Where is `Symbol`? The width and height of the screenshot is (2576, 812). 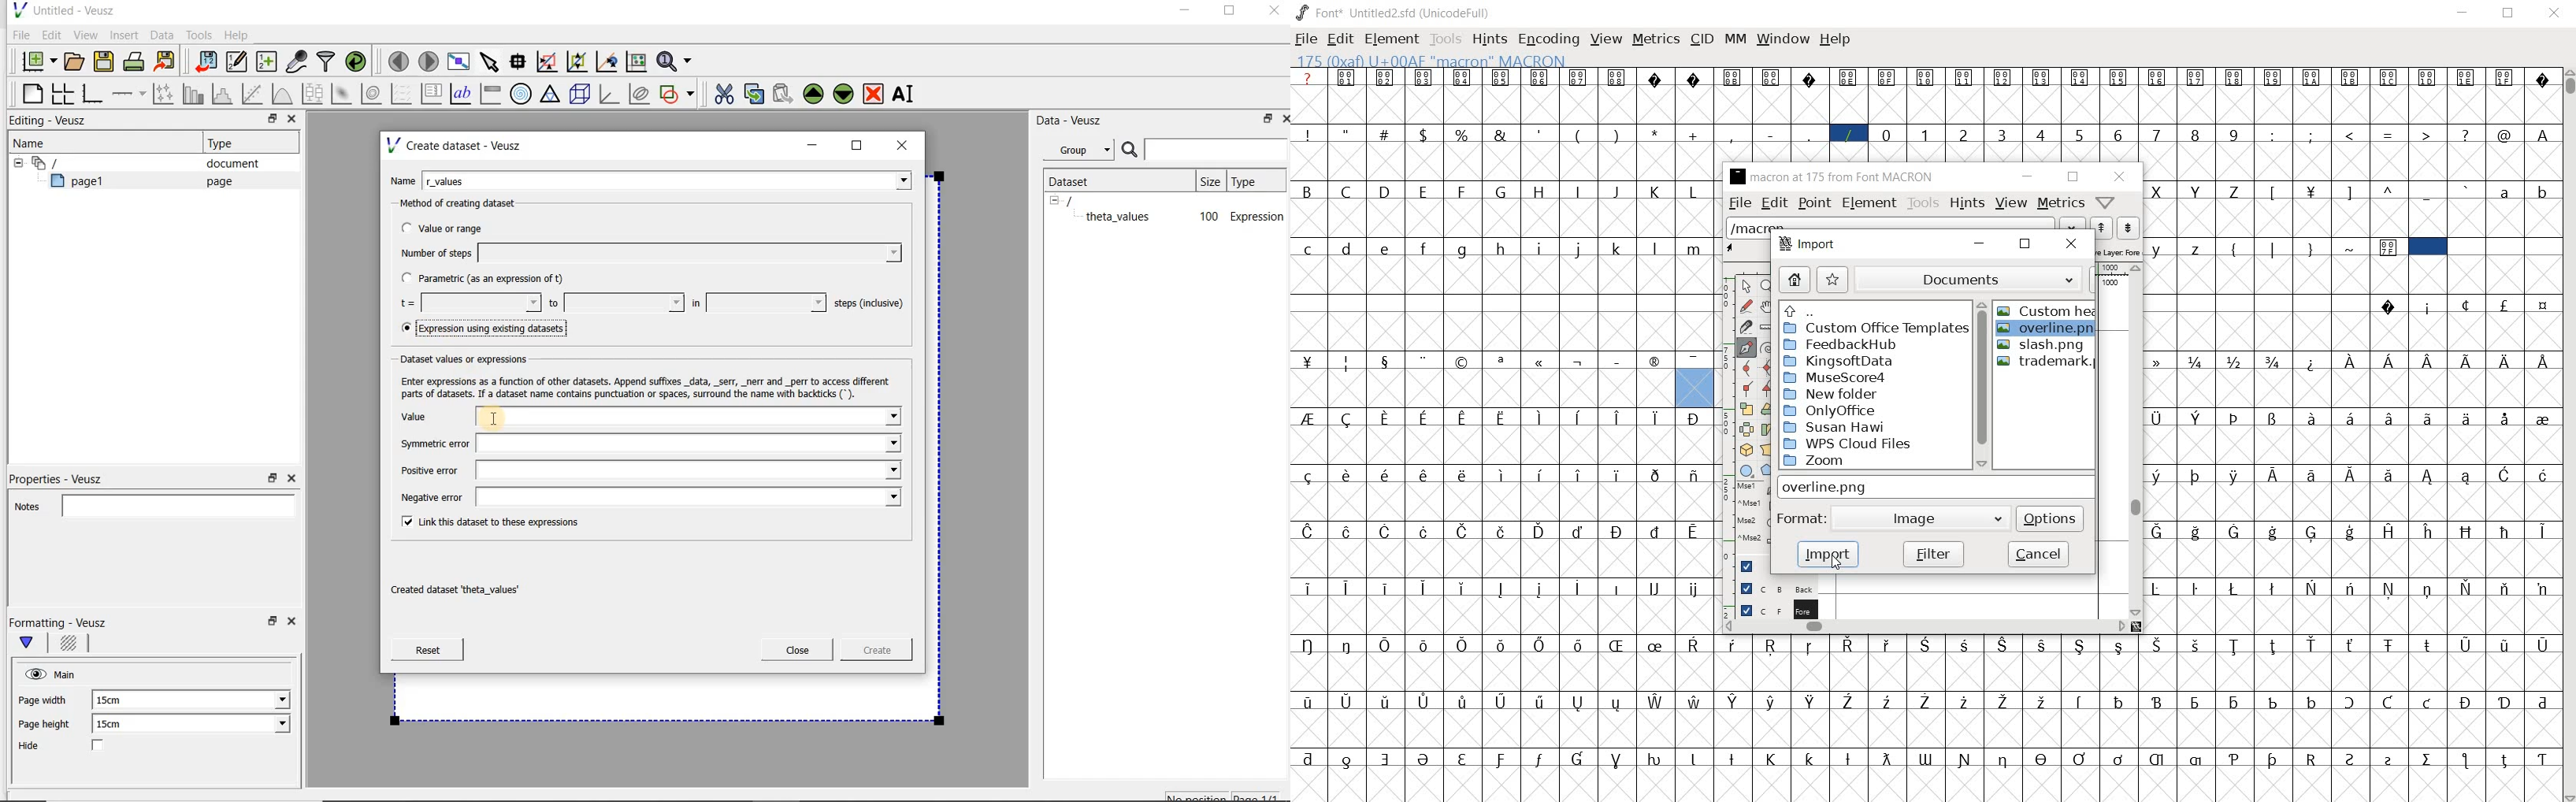
Symbol is located at coordinates (1427, 645).